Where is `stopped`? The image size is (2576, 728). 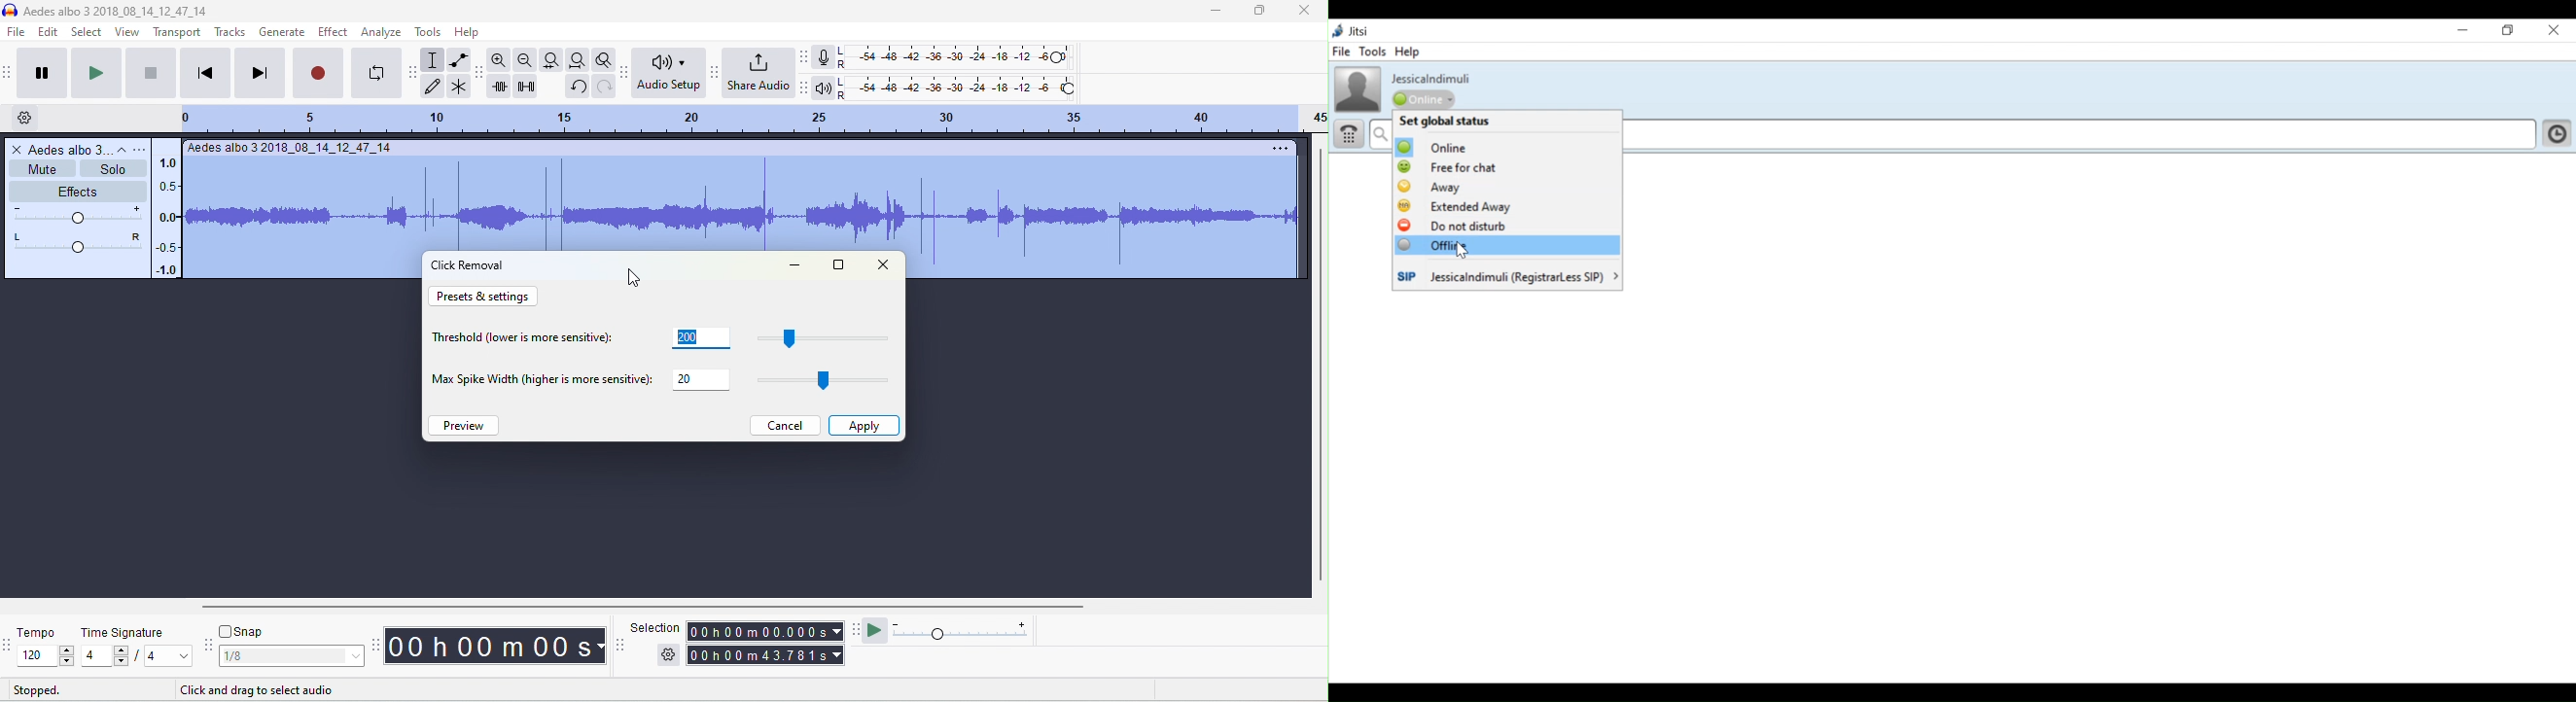
stopped is located at coordinates (36, 690).